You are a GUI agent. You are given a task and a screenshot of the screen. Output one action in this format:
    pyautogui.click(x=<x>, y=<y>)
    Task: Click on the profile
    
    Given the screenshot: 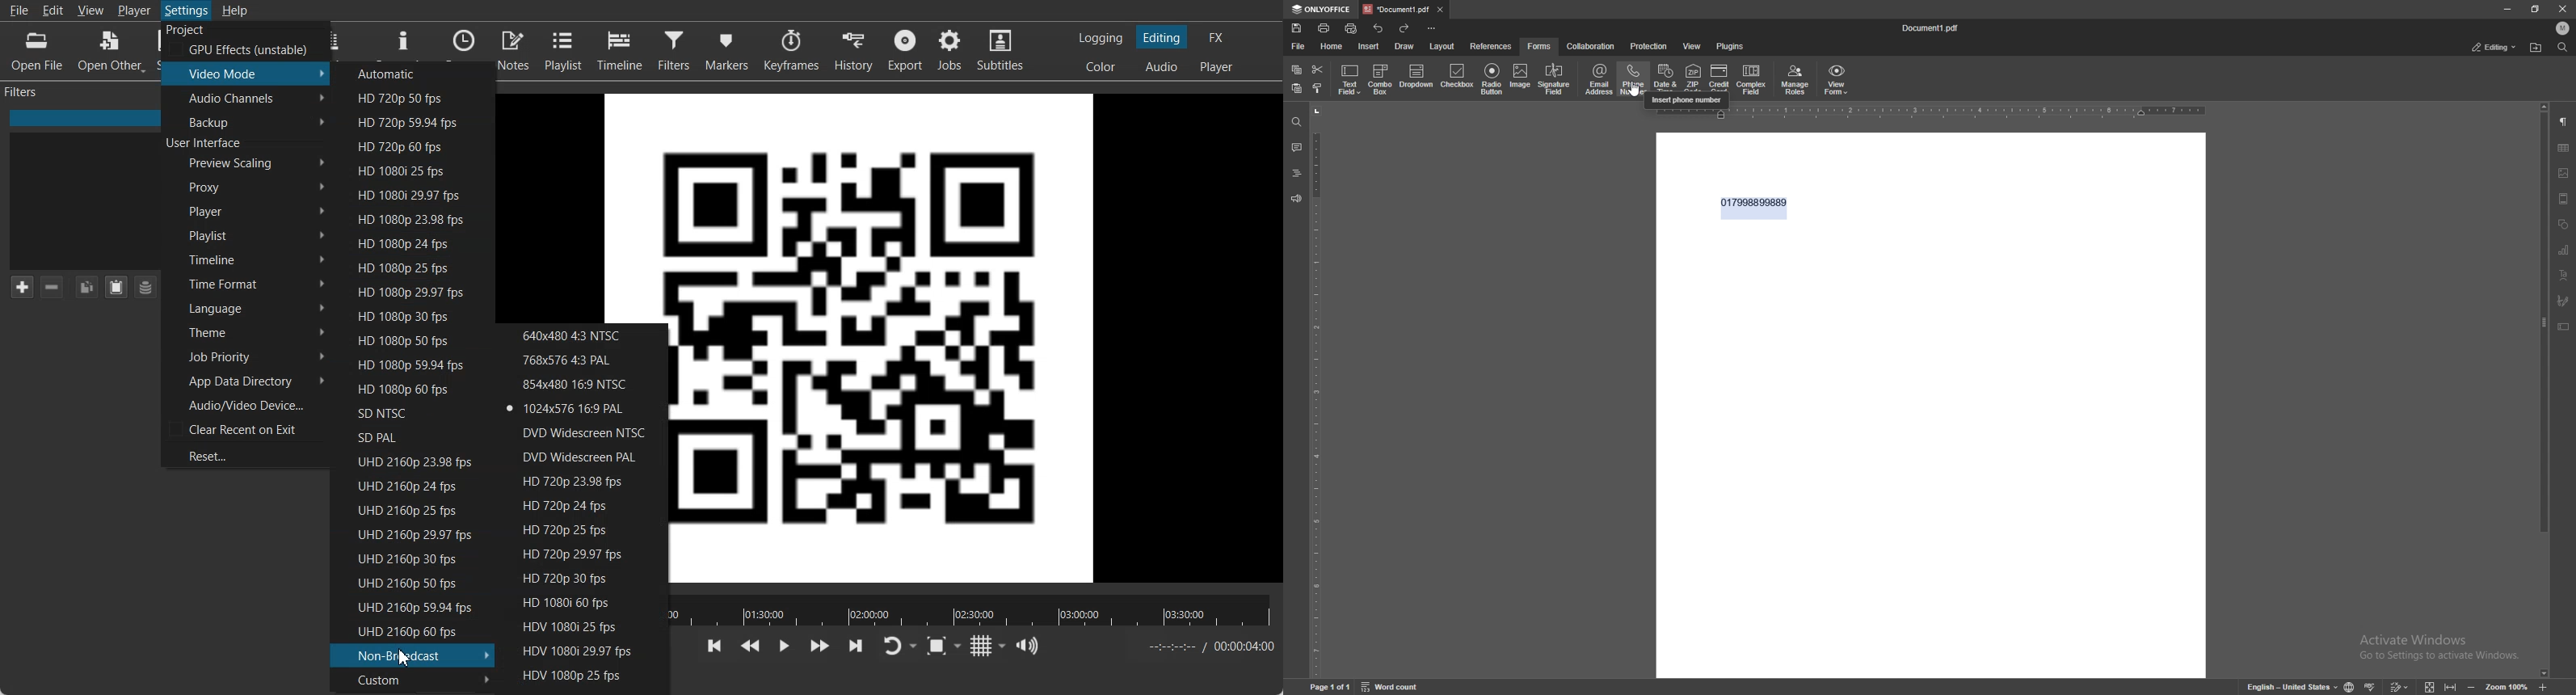 What is the action you would take?
    pyautogui.click(x=2563, y=28)
    